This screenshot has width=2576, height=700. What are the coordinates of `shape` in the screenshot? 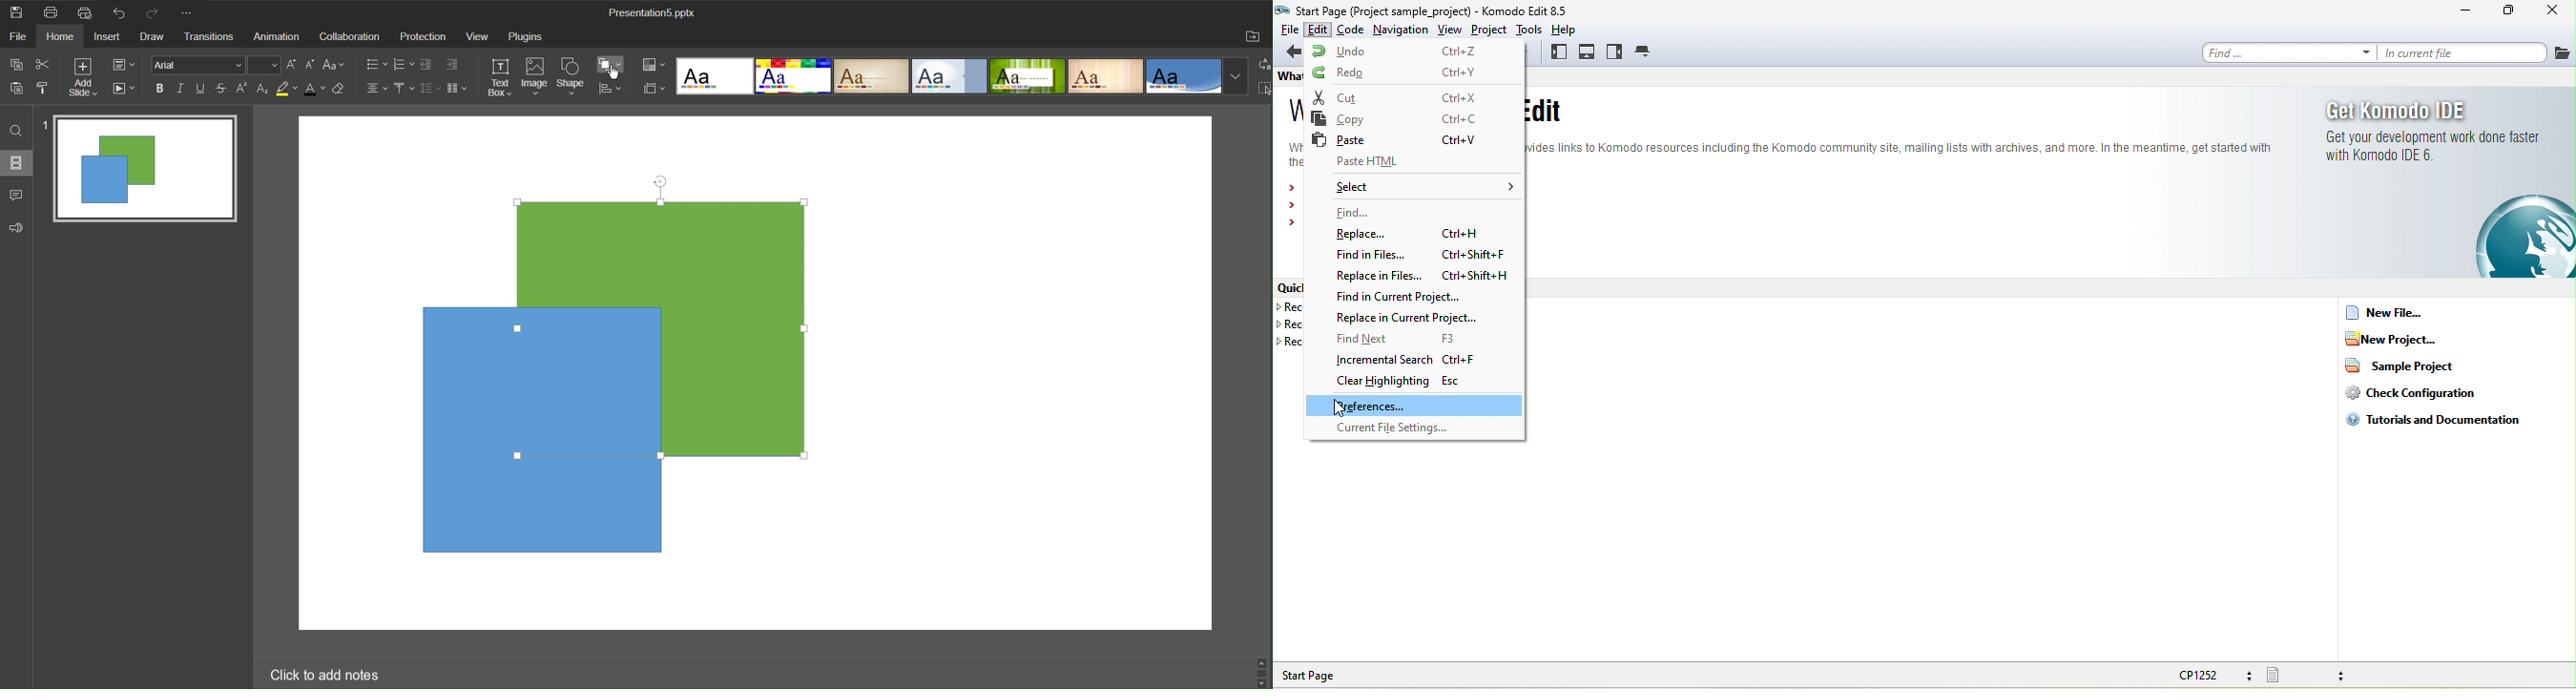 It's located at (448, 428).